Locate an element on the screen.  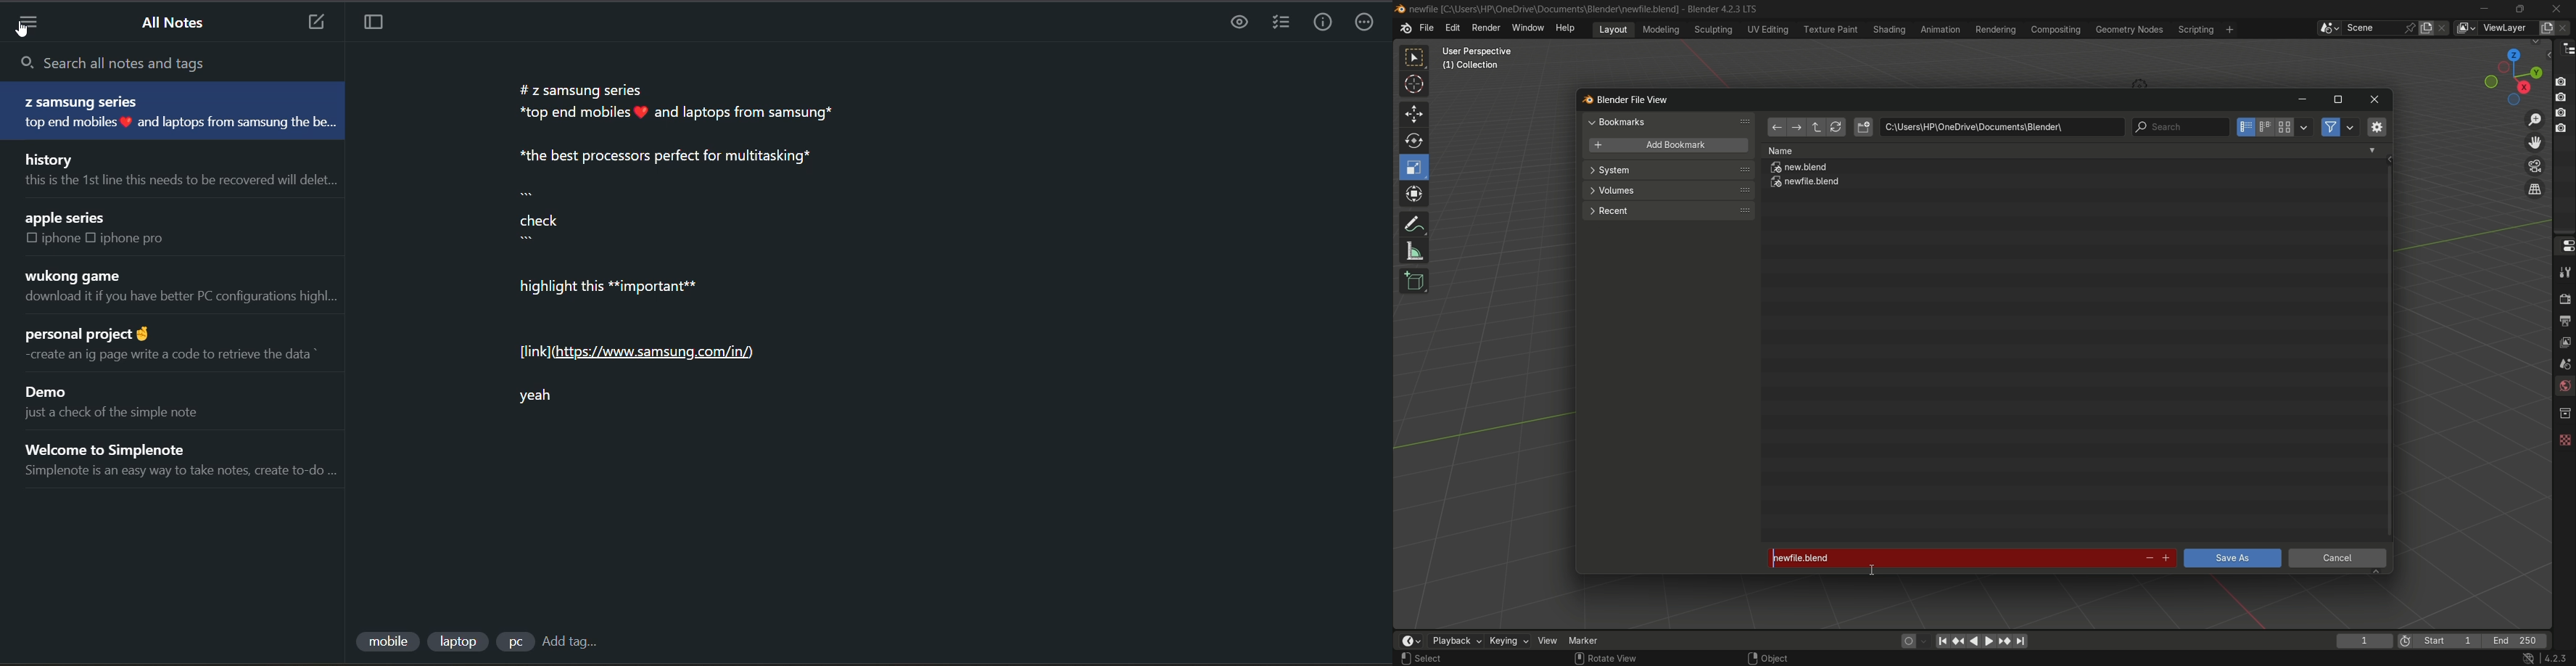
cursor is located at coordinates (25, 31).